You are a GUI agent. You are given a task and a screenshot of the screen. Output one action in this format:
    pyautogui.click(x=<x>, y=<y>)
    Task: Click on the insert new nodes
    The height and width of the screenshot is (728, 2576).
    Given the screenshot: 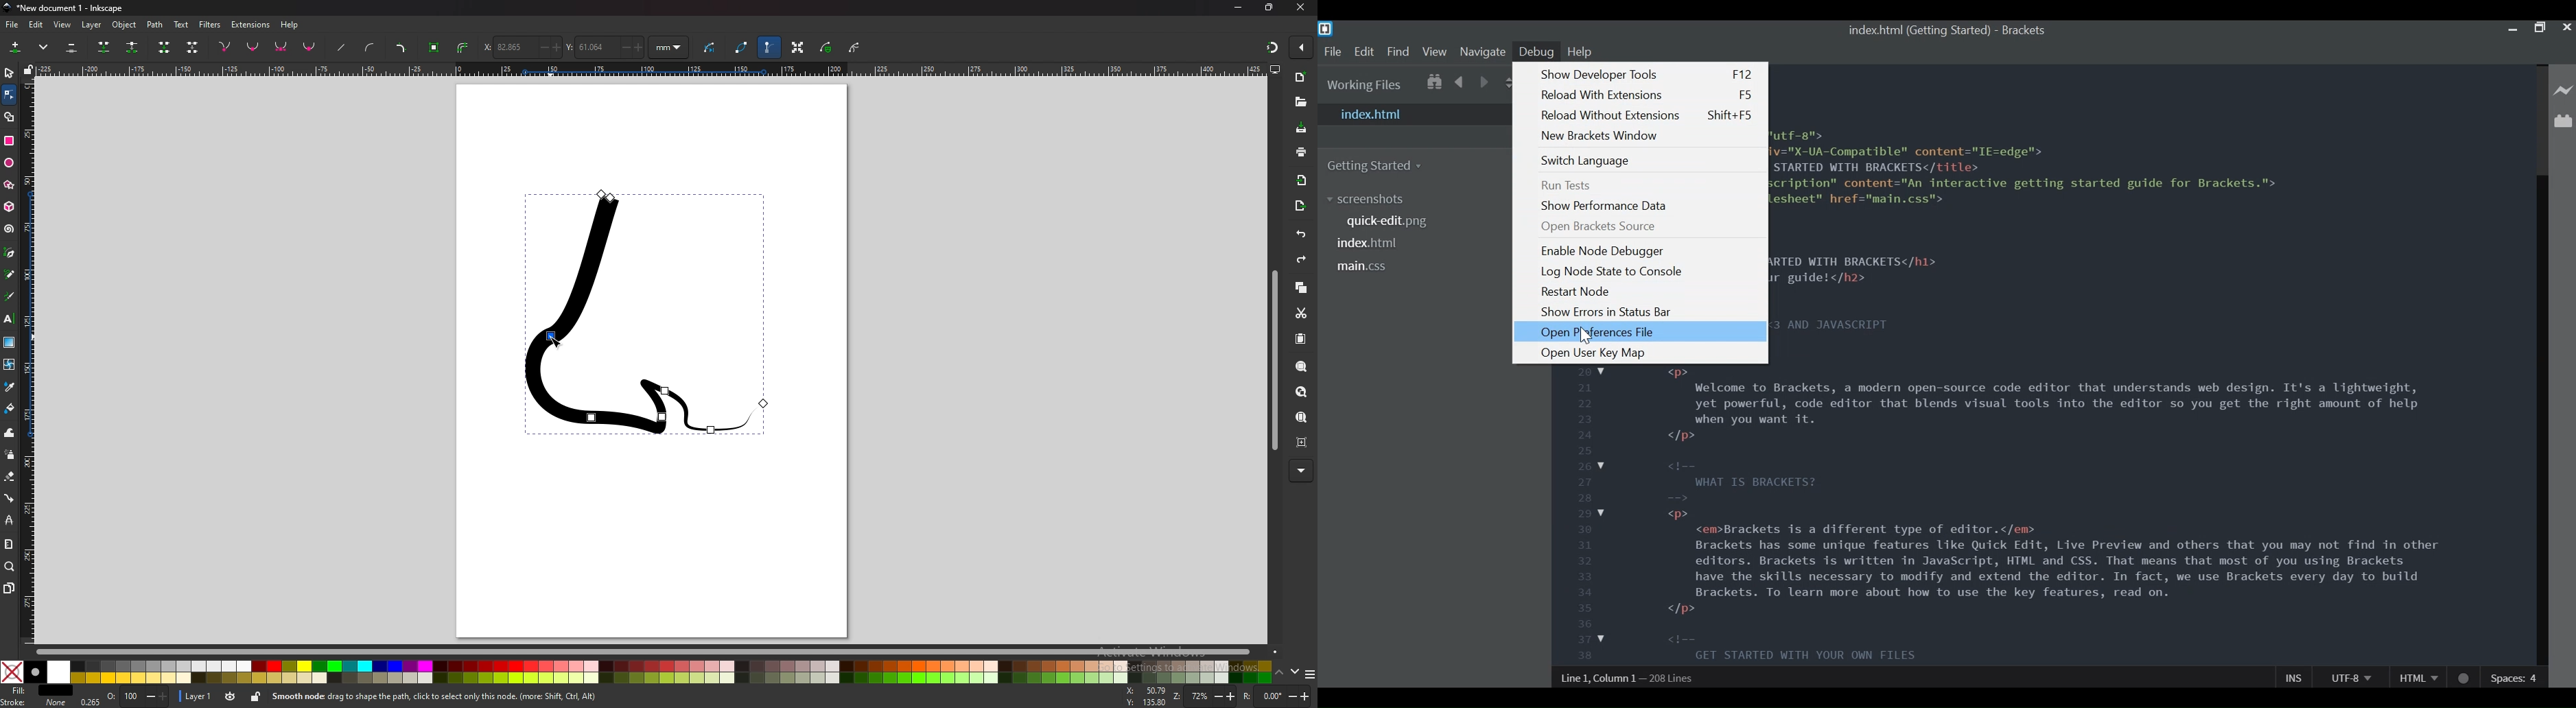 What is the action you would take?
    pyautogui.click(x=16, y=47)
    